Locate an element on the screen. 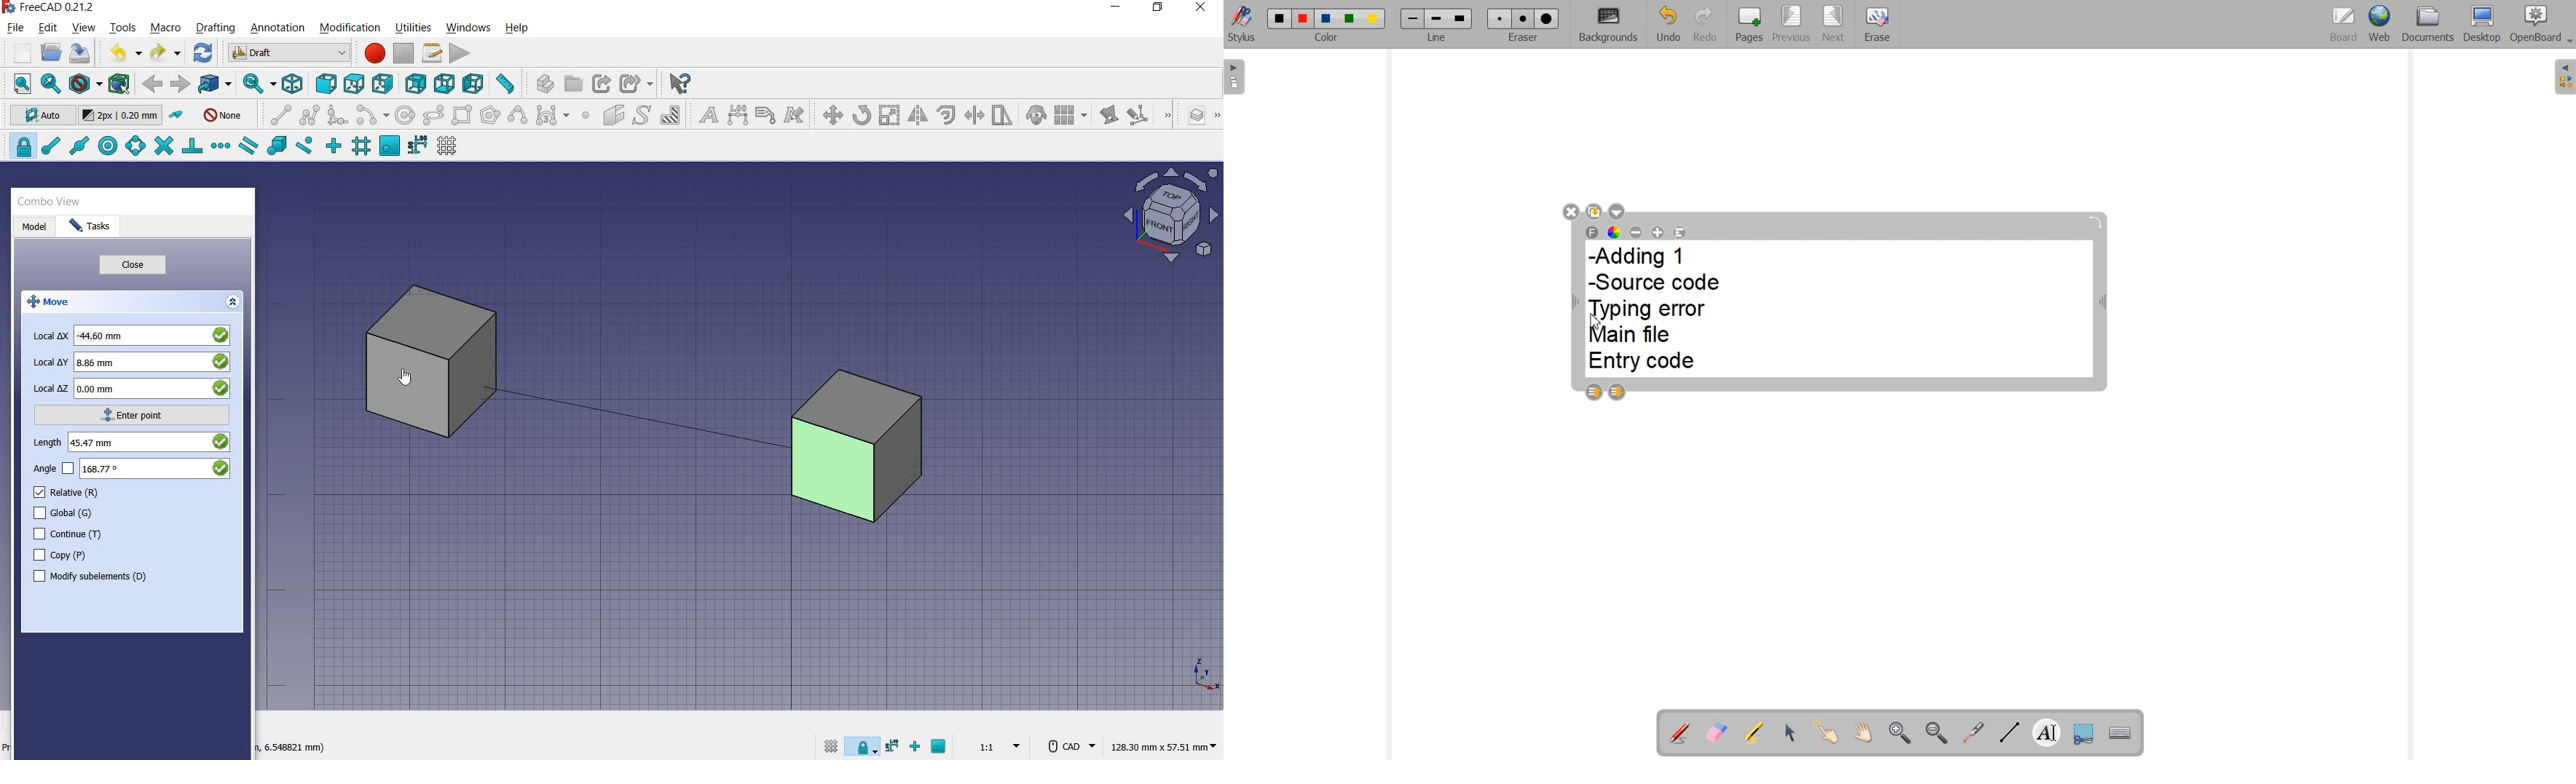 The image size is (2576, 784). Large eraser is located at coordinates (1547, 19).